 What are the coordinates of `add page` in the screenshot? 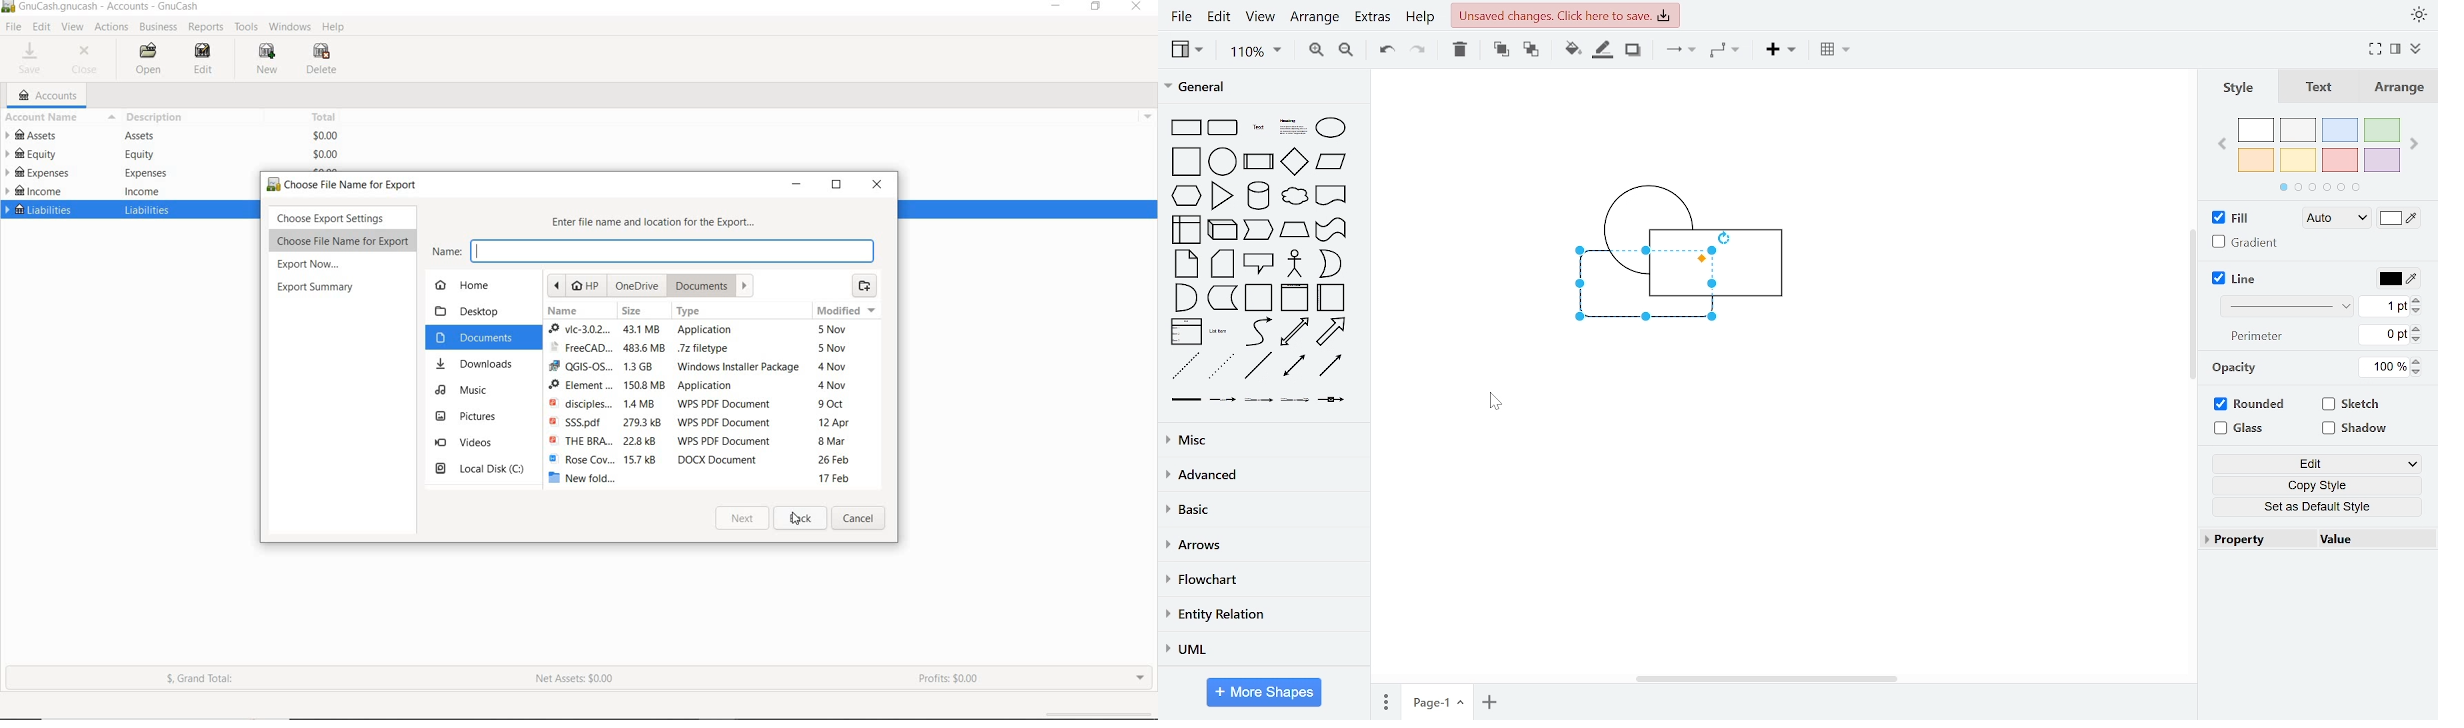 It's located at (1488, 701).